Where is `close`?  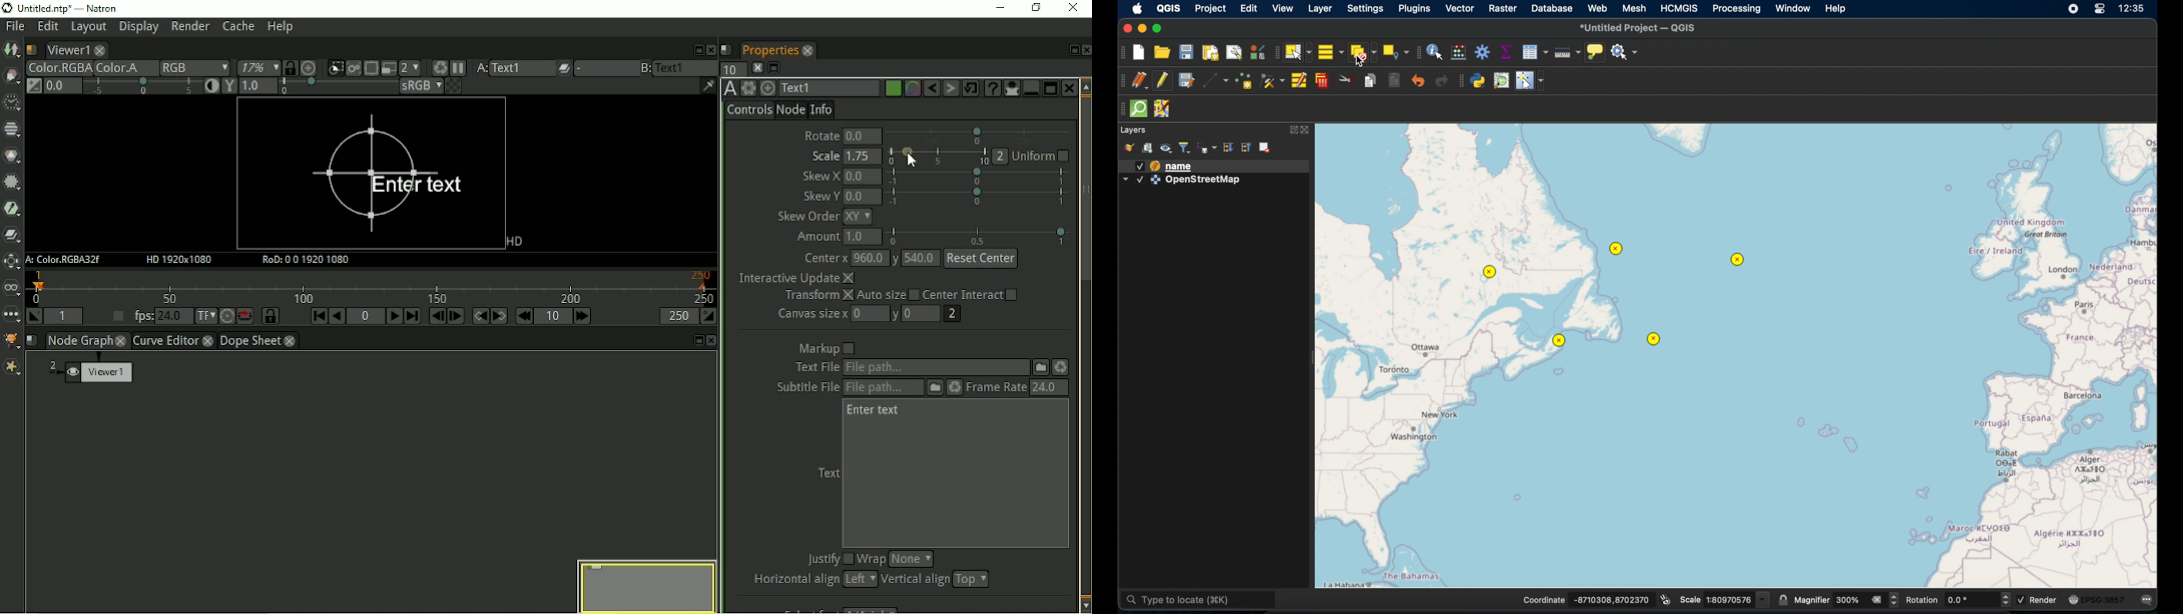 close is located at coordinates (1308, 130).